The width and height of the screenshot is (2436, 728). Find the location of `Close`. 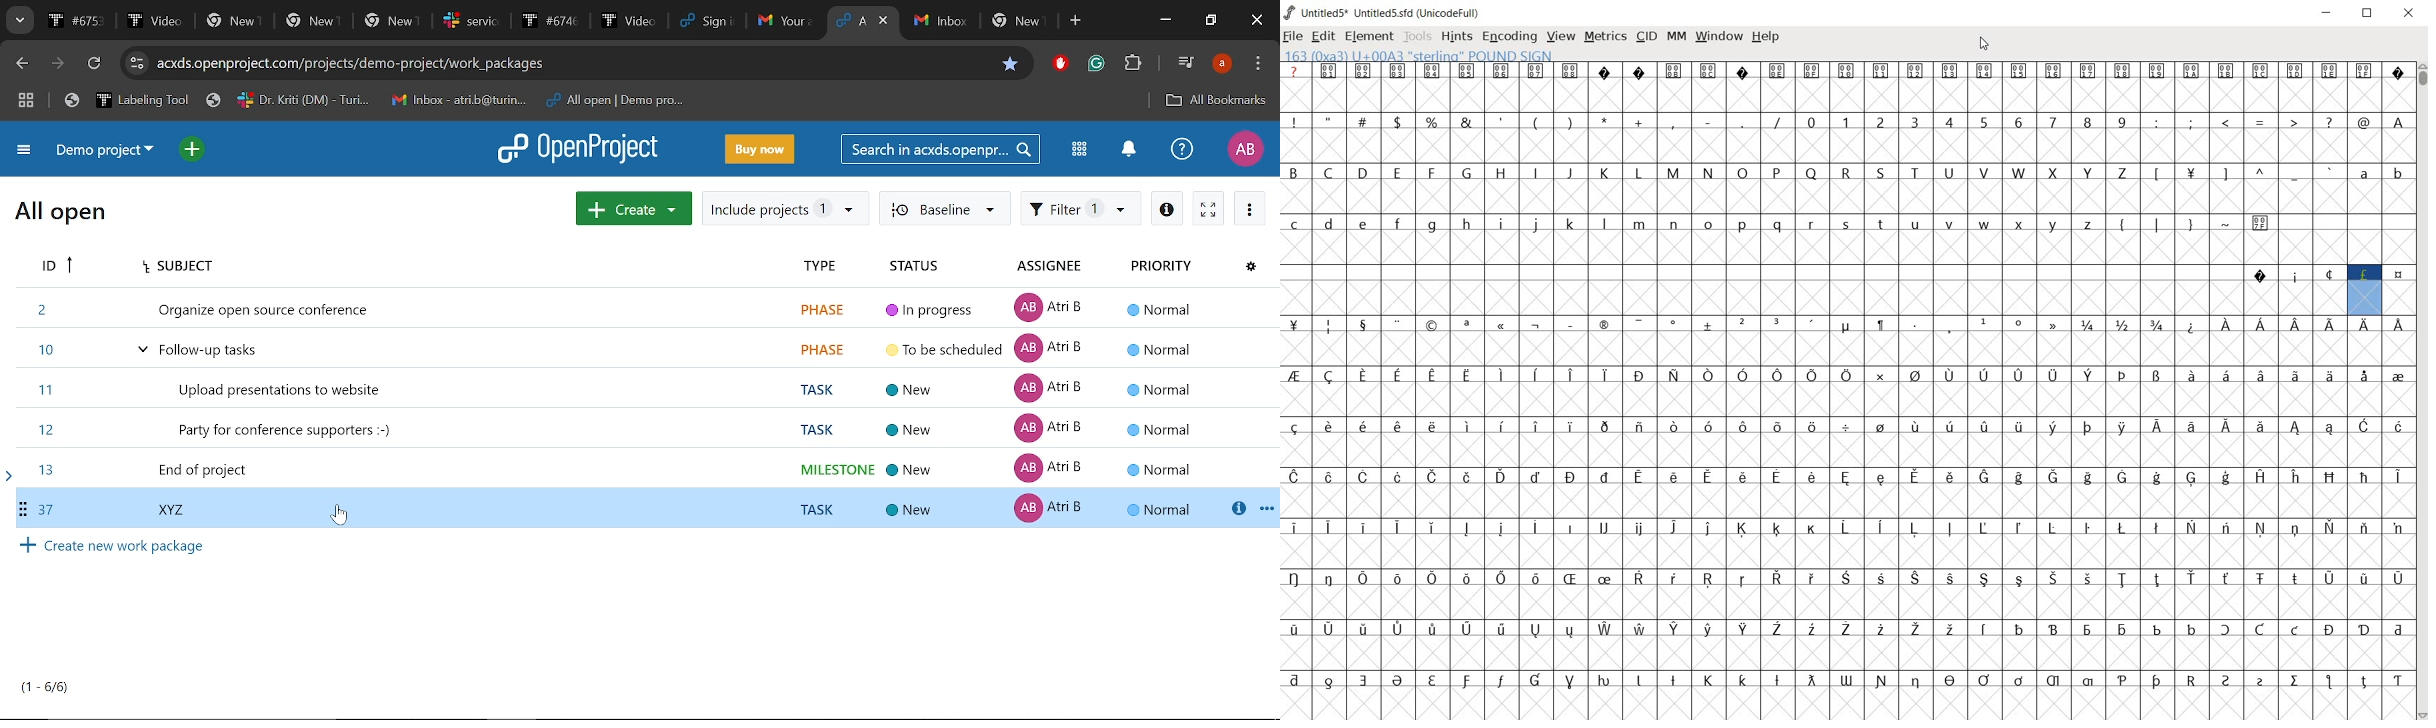

Close is located at coordinates (1258, 21).